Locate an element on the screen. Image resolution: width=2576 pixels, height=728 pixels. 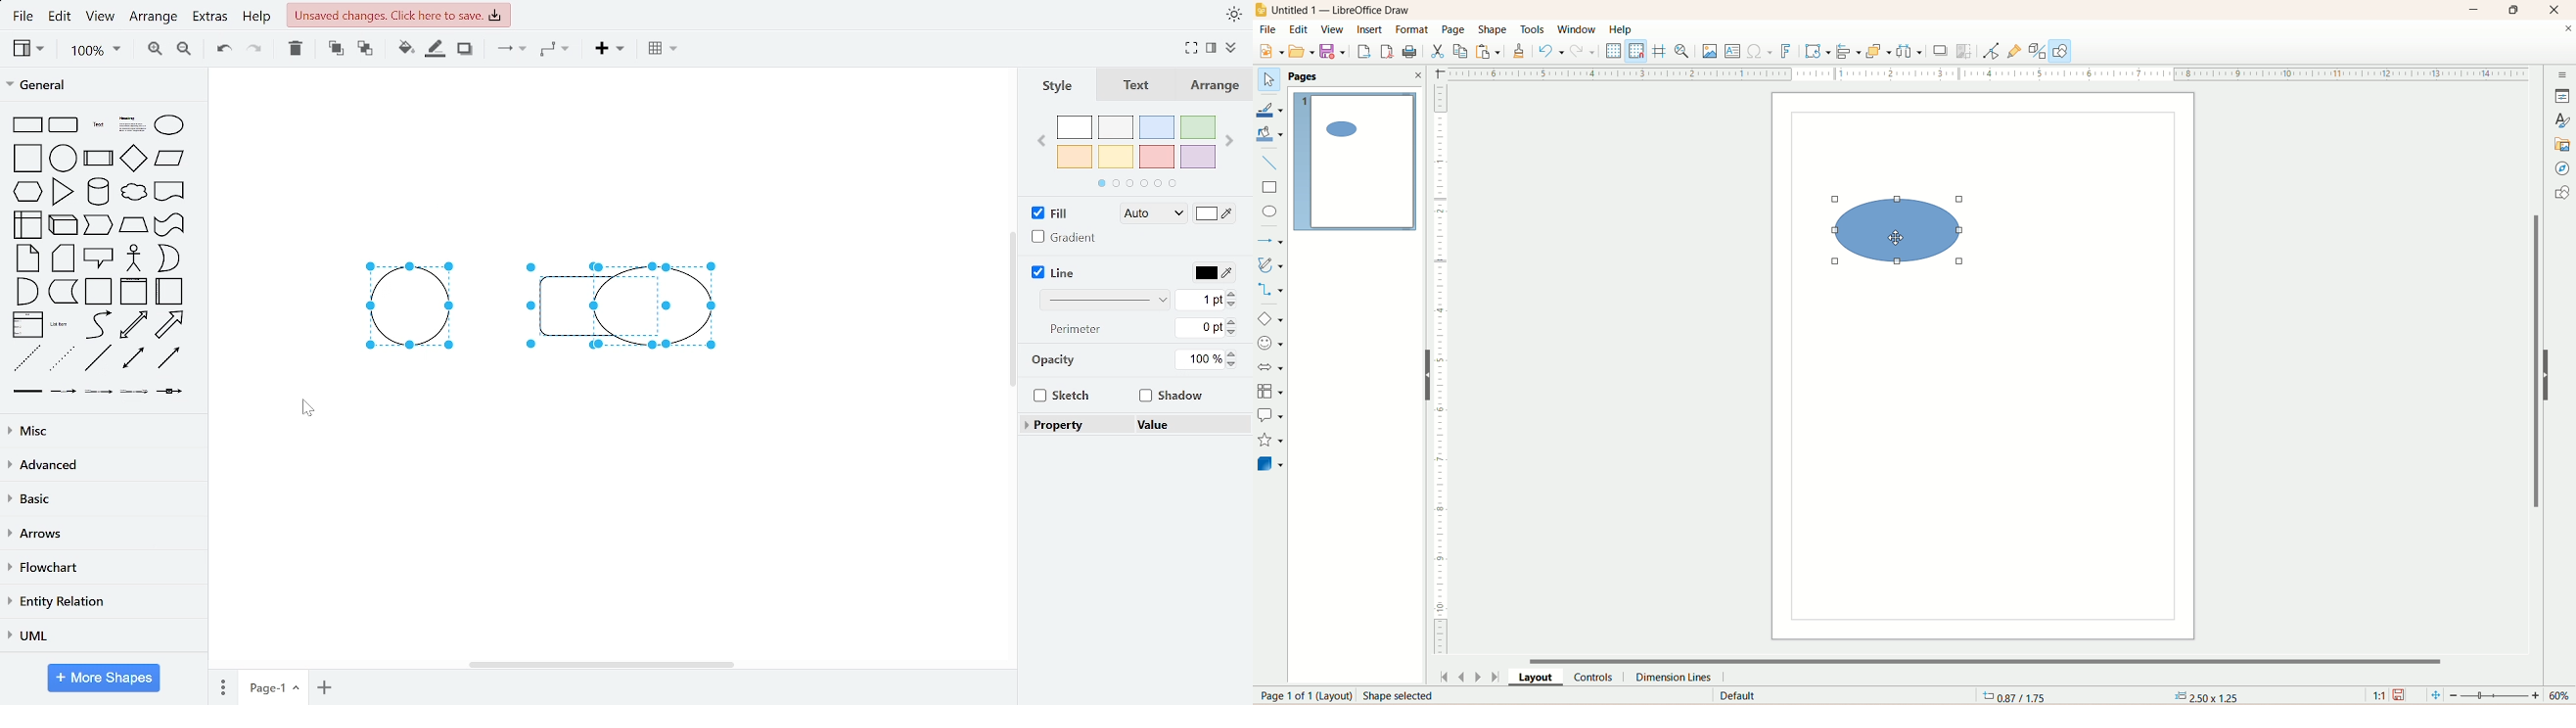
orange is located at coordinates (1075, 157).